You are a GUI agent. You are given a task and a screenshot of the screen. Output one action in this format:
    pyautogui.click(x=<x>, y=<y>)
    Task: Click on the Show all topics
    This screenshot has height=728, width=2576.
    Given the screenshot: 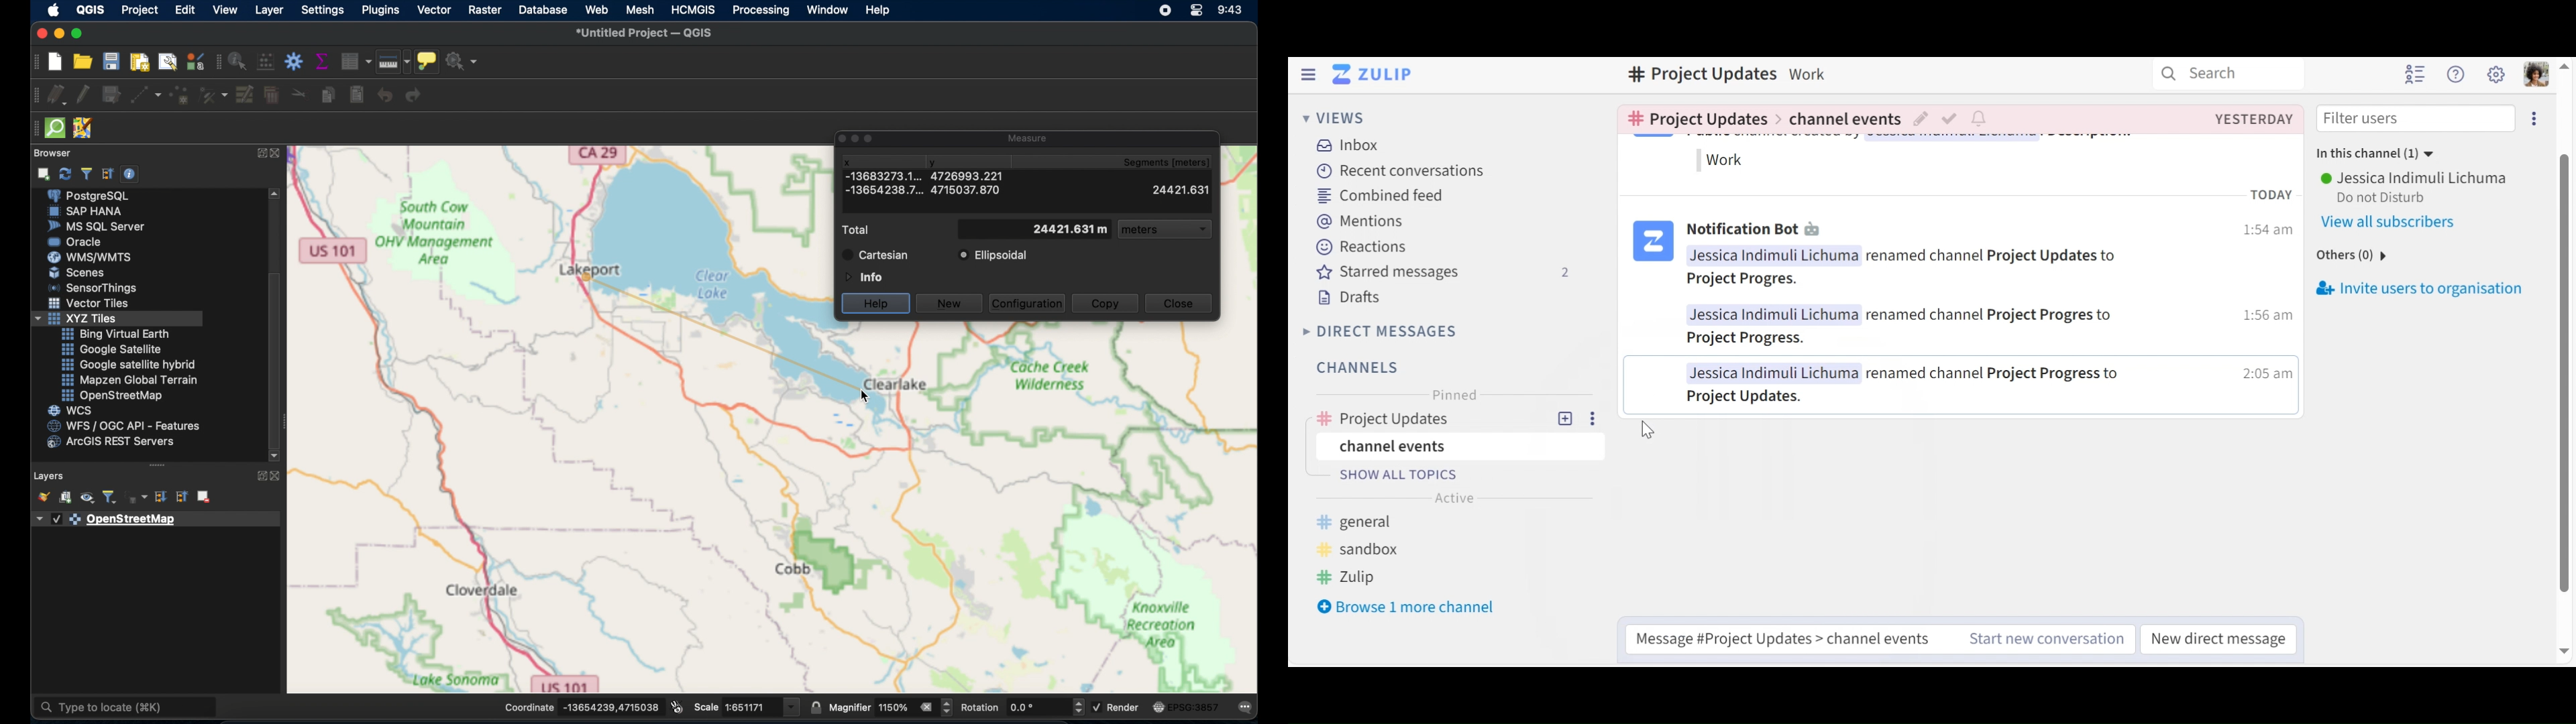 What is the action you would take?
    pyautogui.click(x=1471, y=475)
    